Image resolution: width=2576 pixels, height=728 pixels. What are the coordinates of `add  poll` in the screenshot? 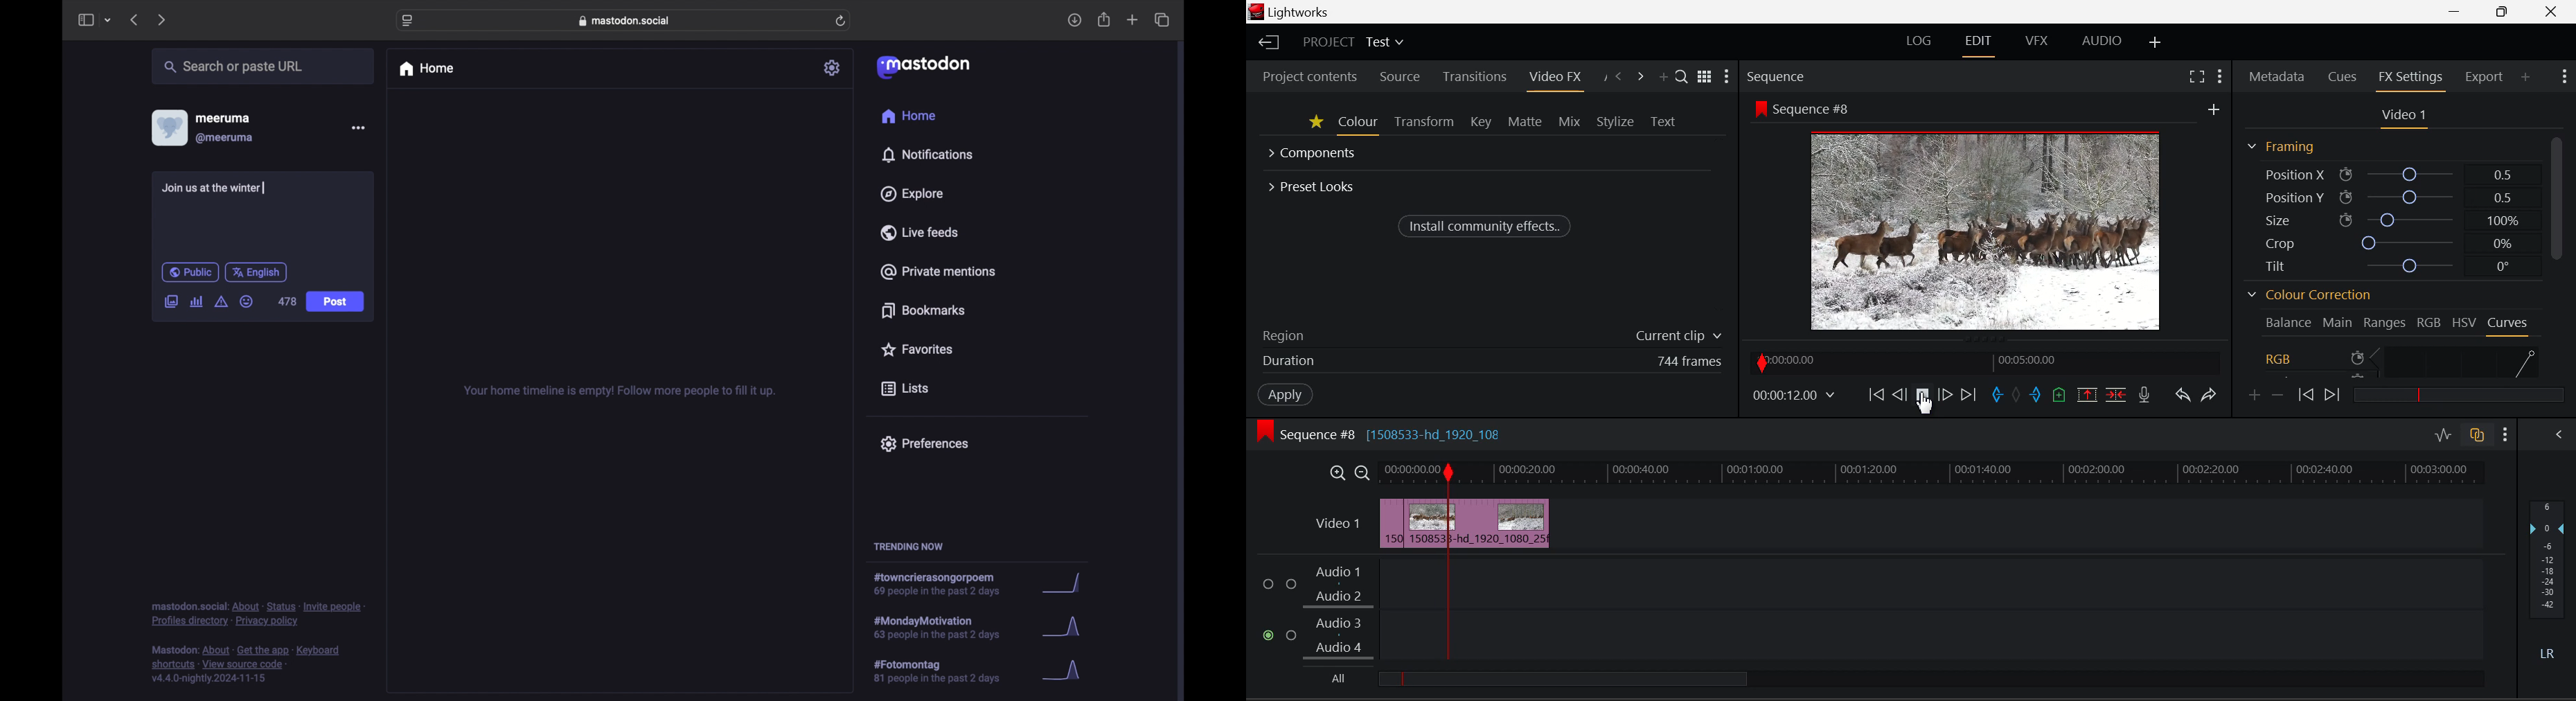 It's located at (196, 301).